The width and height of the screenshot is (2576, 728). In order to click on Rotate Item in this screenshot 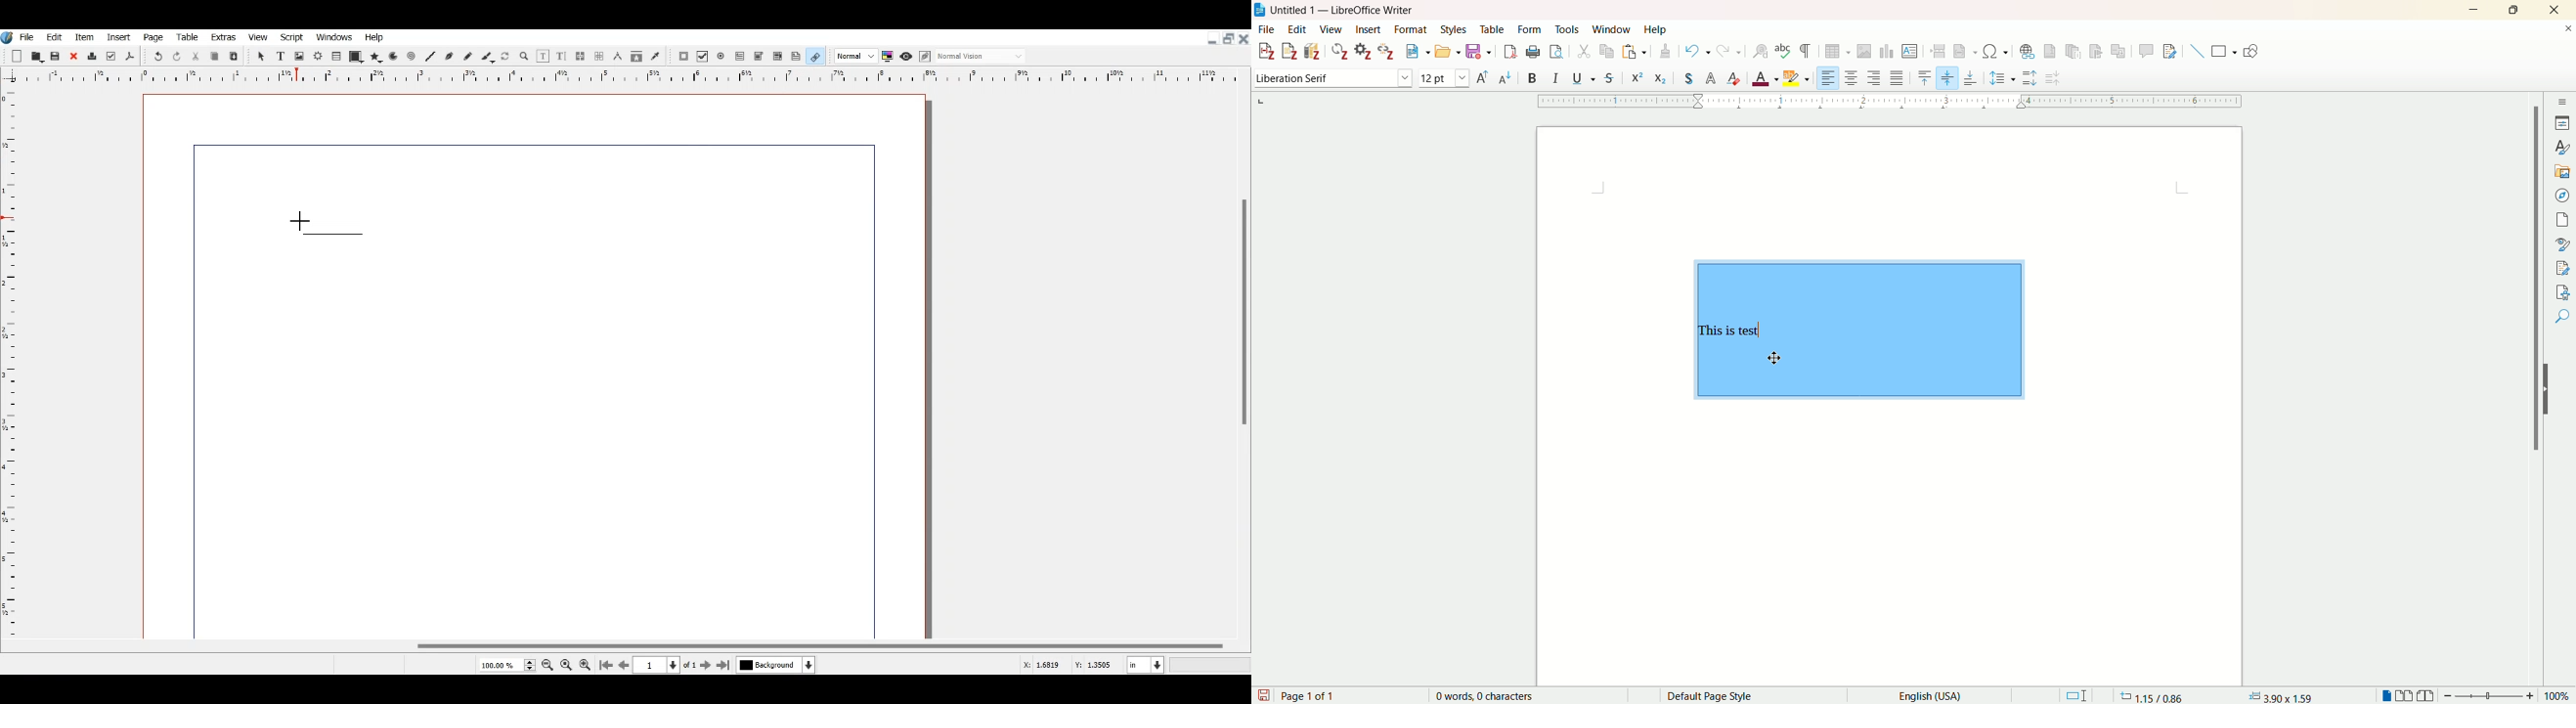, I will do `click(506, 57)`.